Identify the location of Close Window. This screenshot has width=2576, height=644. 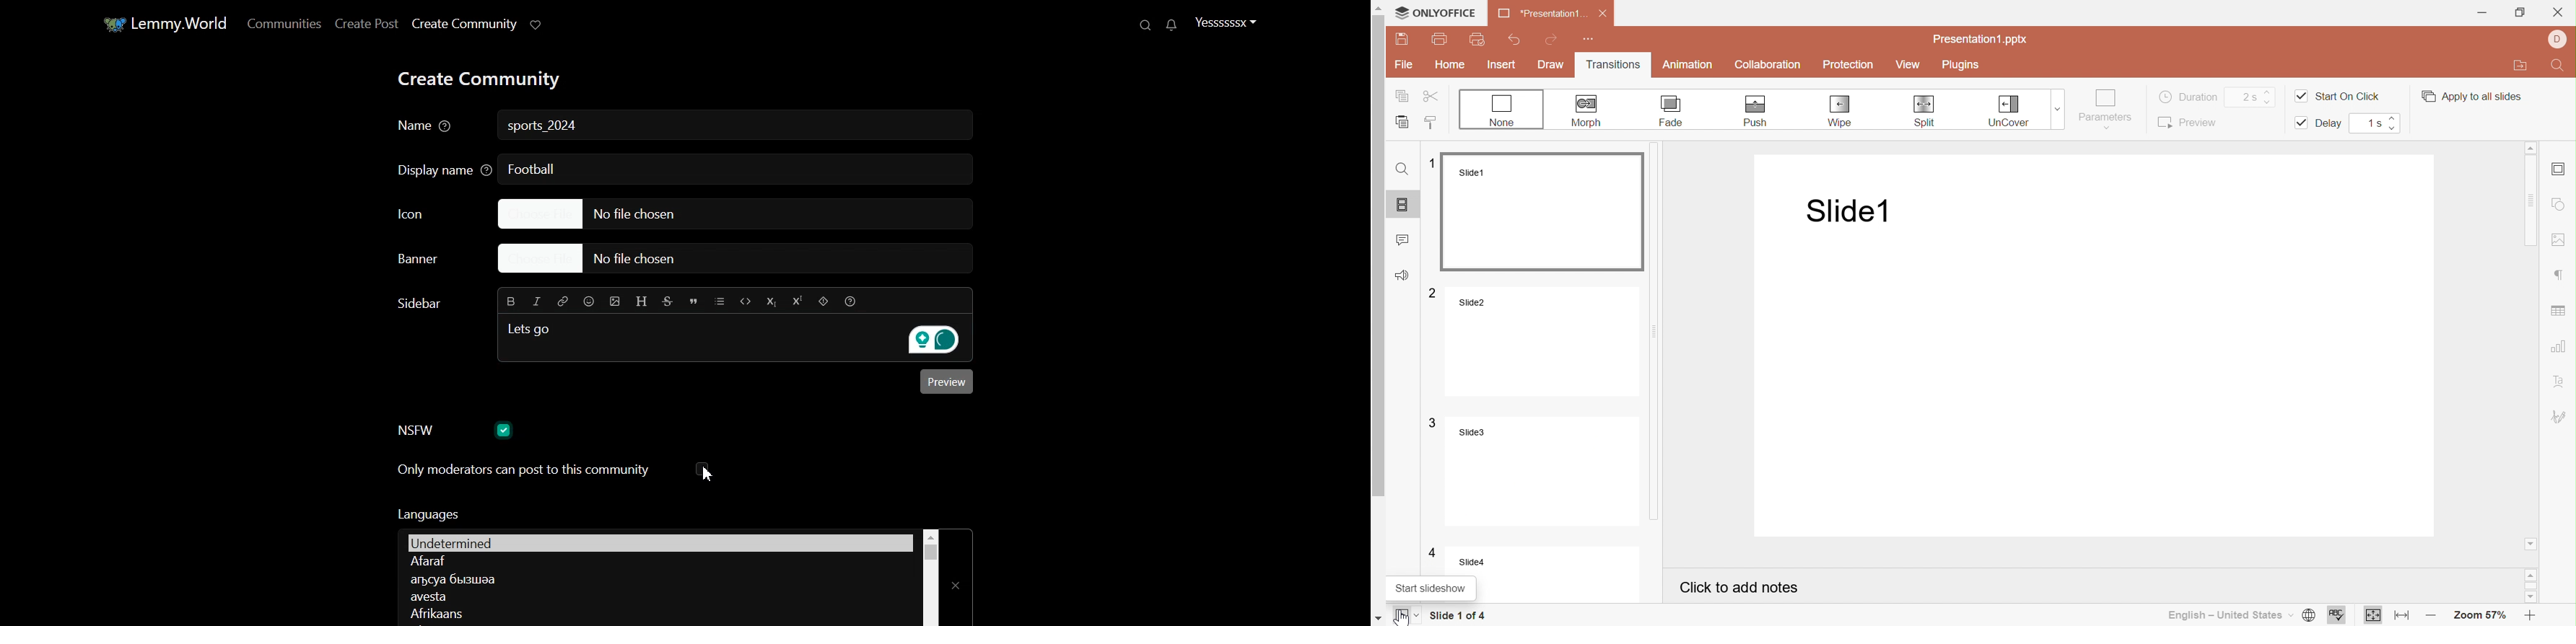
(957, 577).